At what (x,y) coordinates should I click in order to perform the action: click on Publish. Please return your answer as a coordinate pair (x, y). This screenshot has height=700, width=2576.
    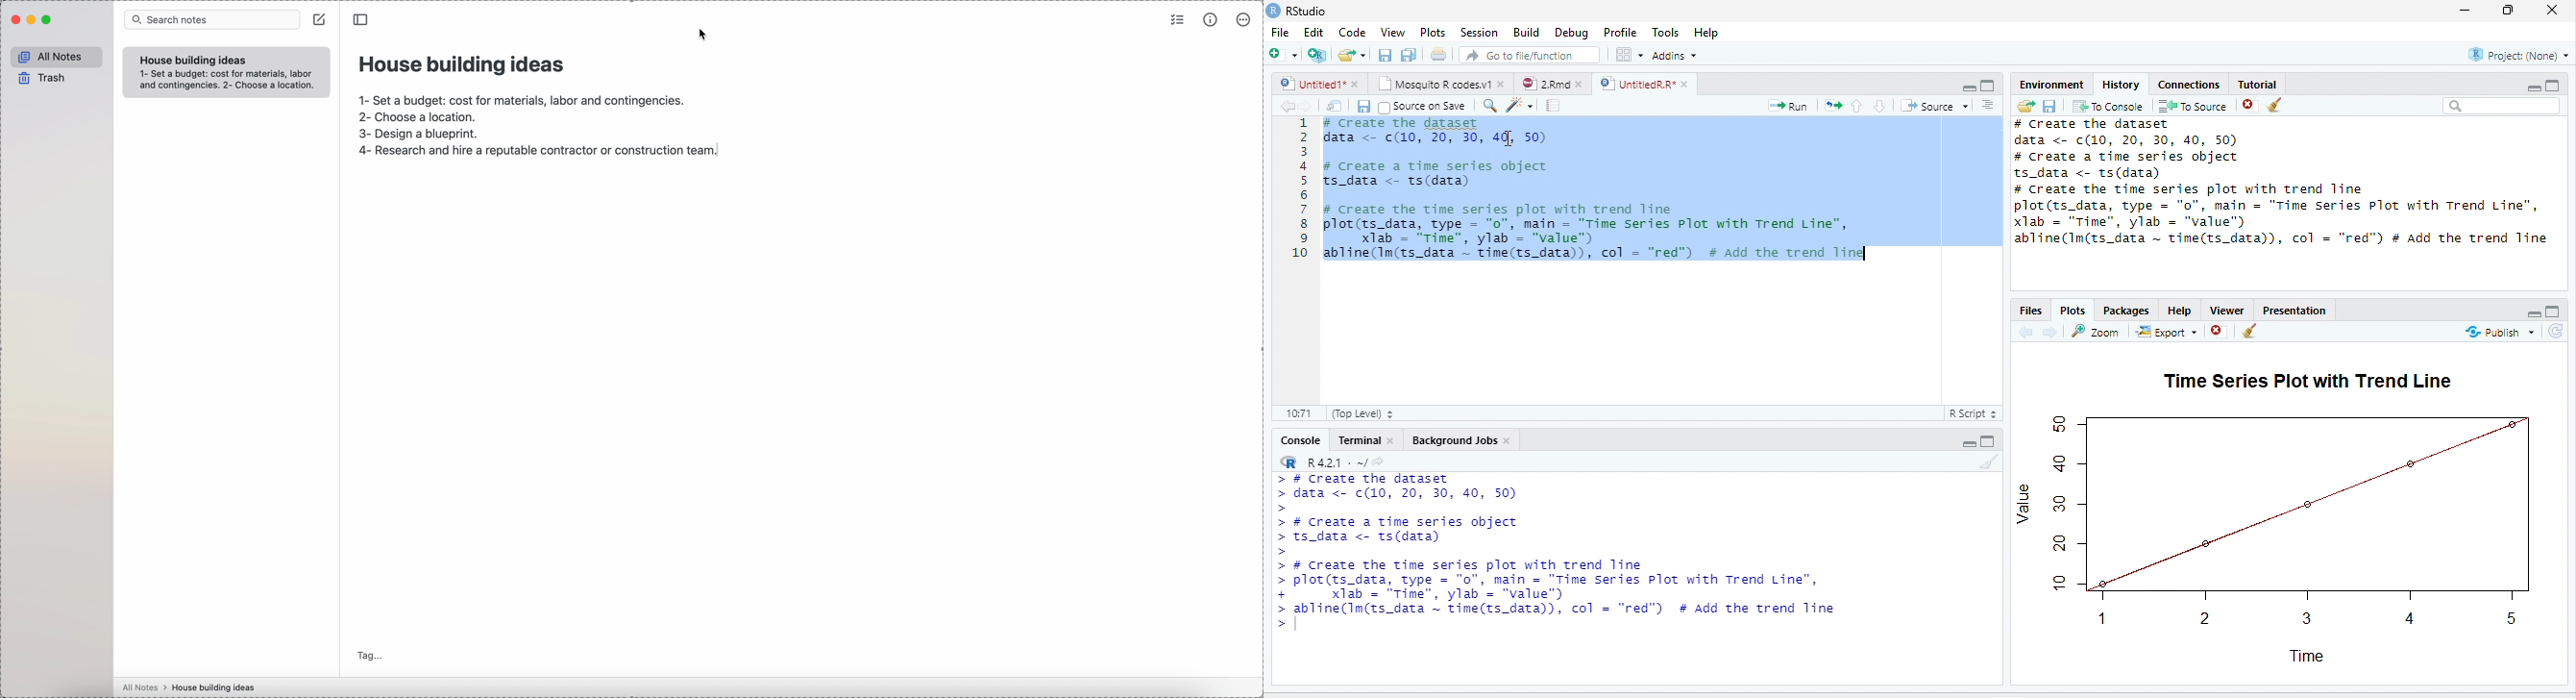
    Looking at the image, I should click on (2500, 332).